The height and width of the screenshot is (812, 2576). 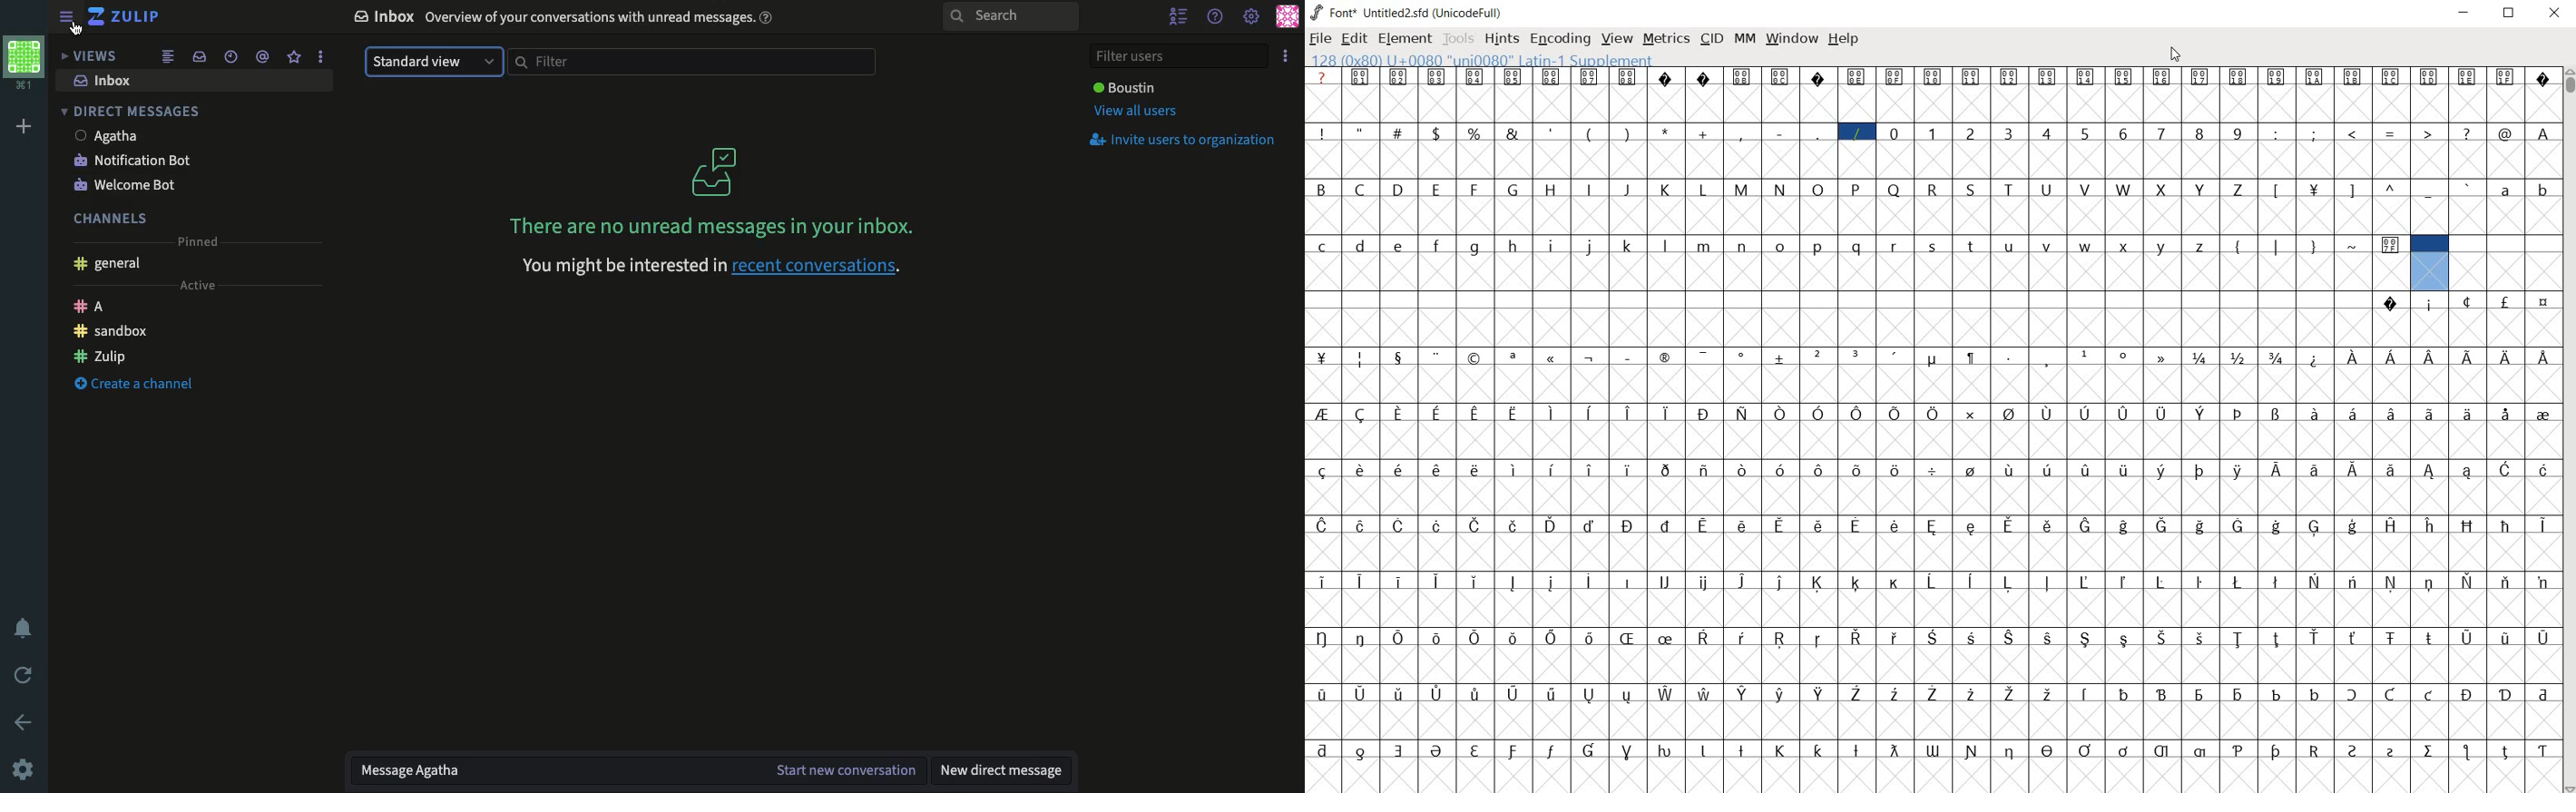 I want to click on Symbol, so click(x=1744, y=693).